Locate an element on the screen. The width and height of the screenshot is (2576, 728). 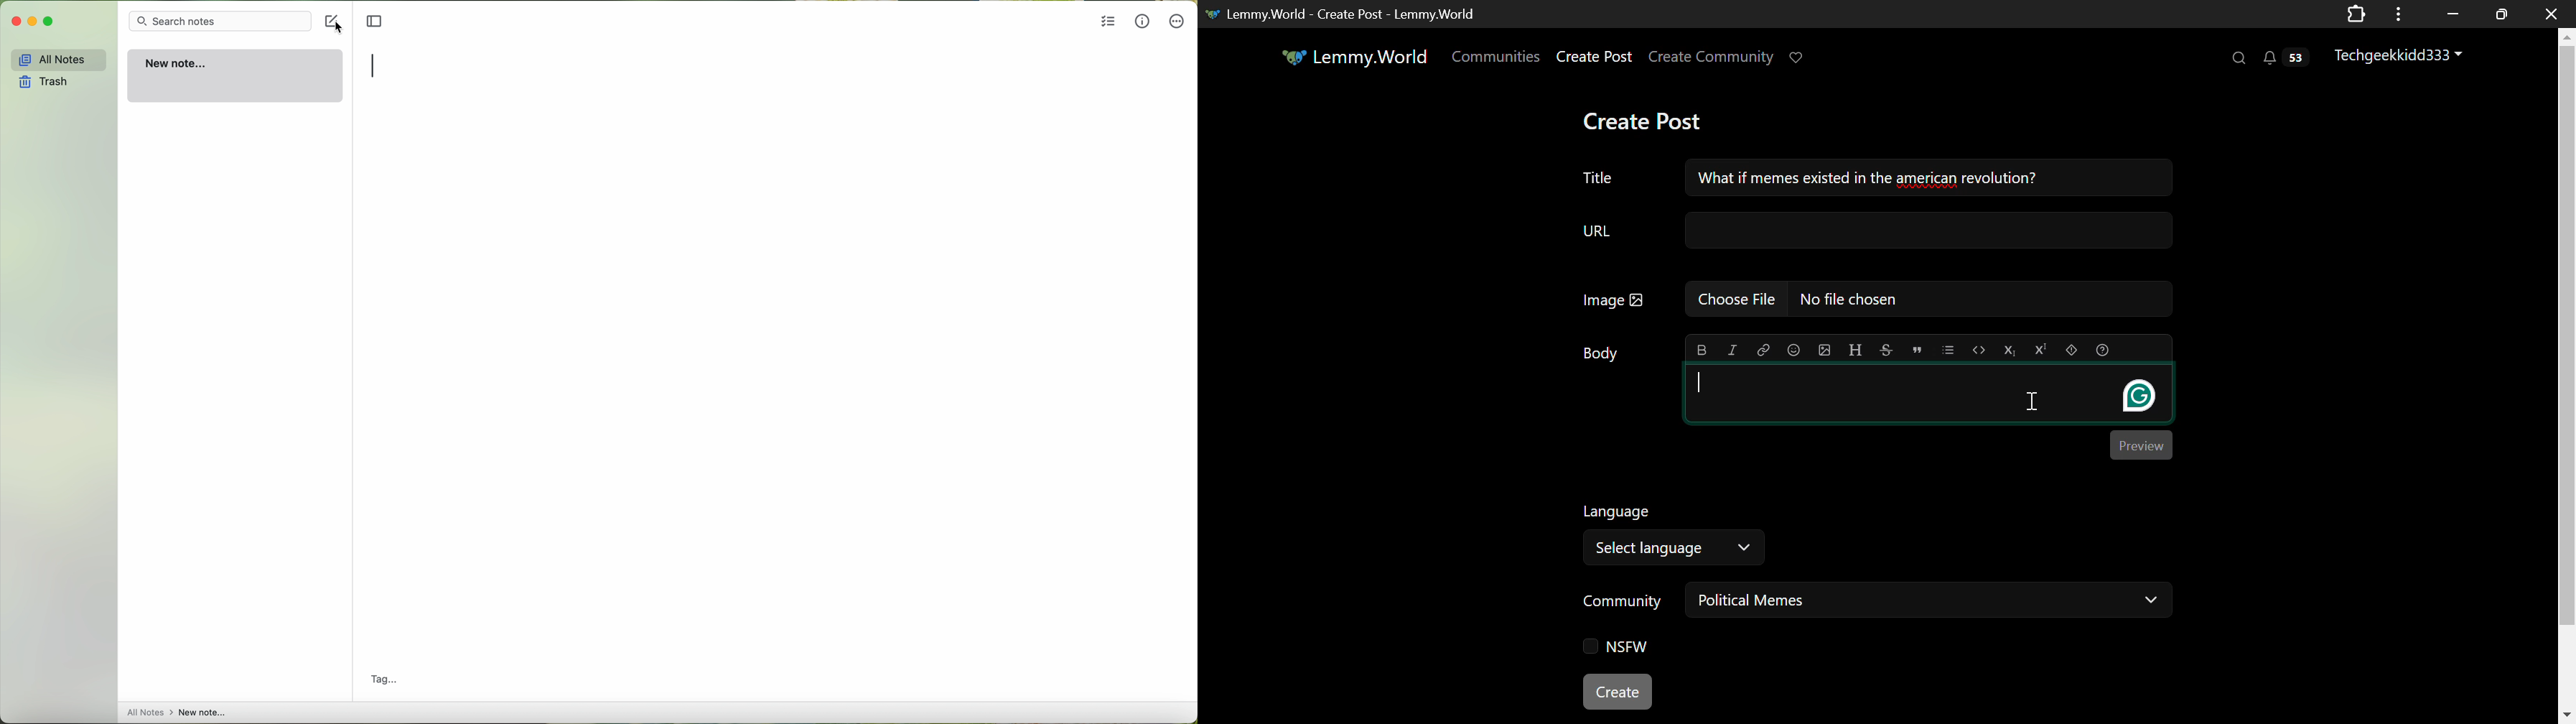
Subscript is located at coordinates (2011, 350).